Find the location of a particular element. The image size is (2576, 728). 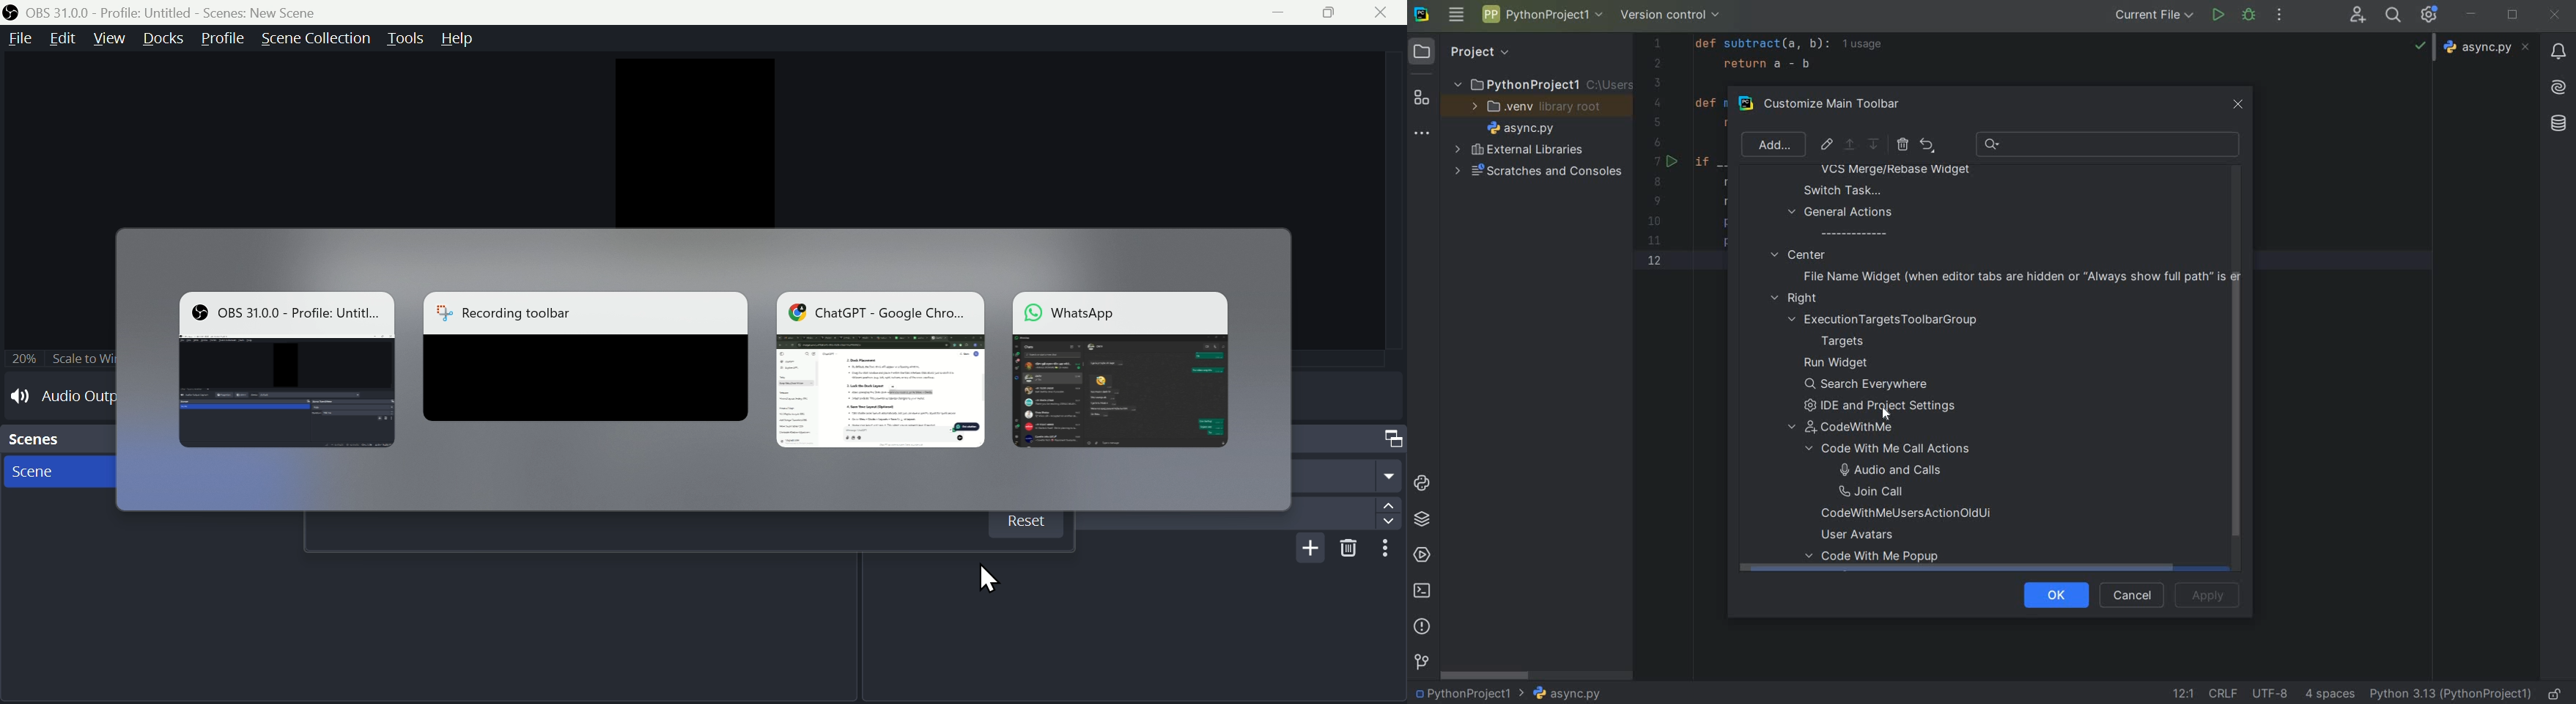

Fade is located at coordinates (1348, 476).